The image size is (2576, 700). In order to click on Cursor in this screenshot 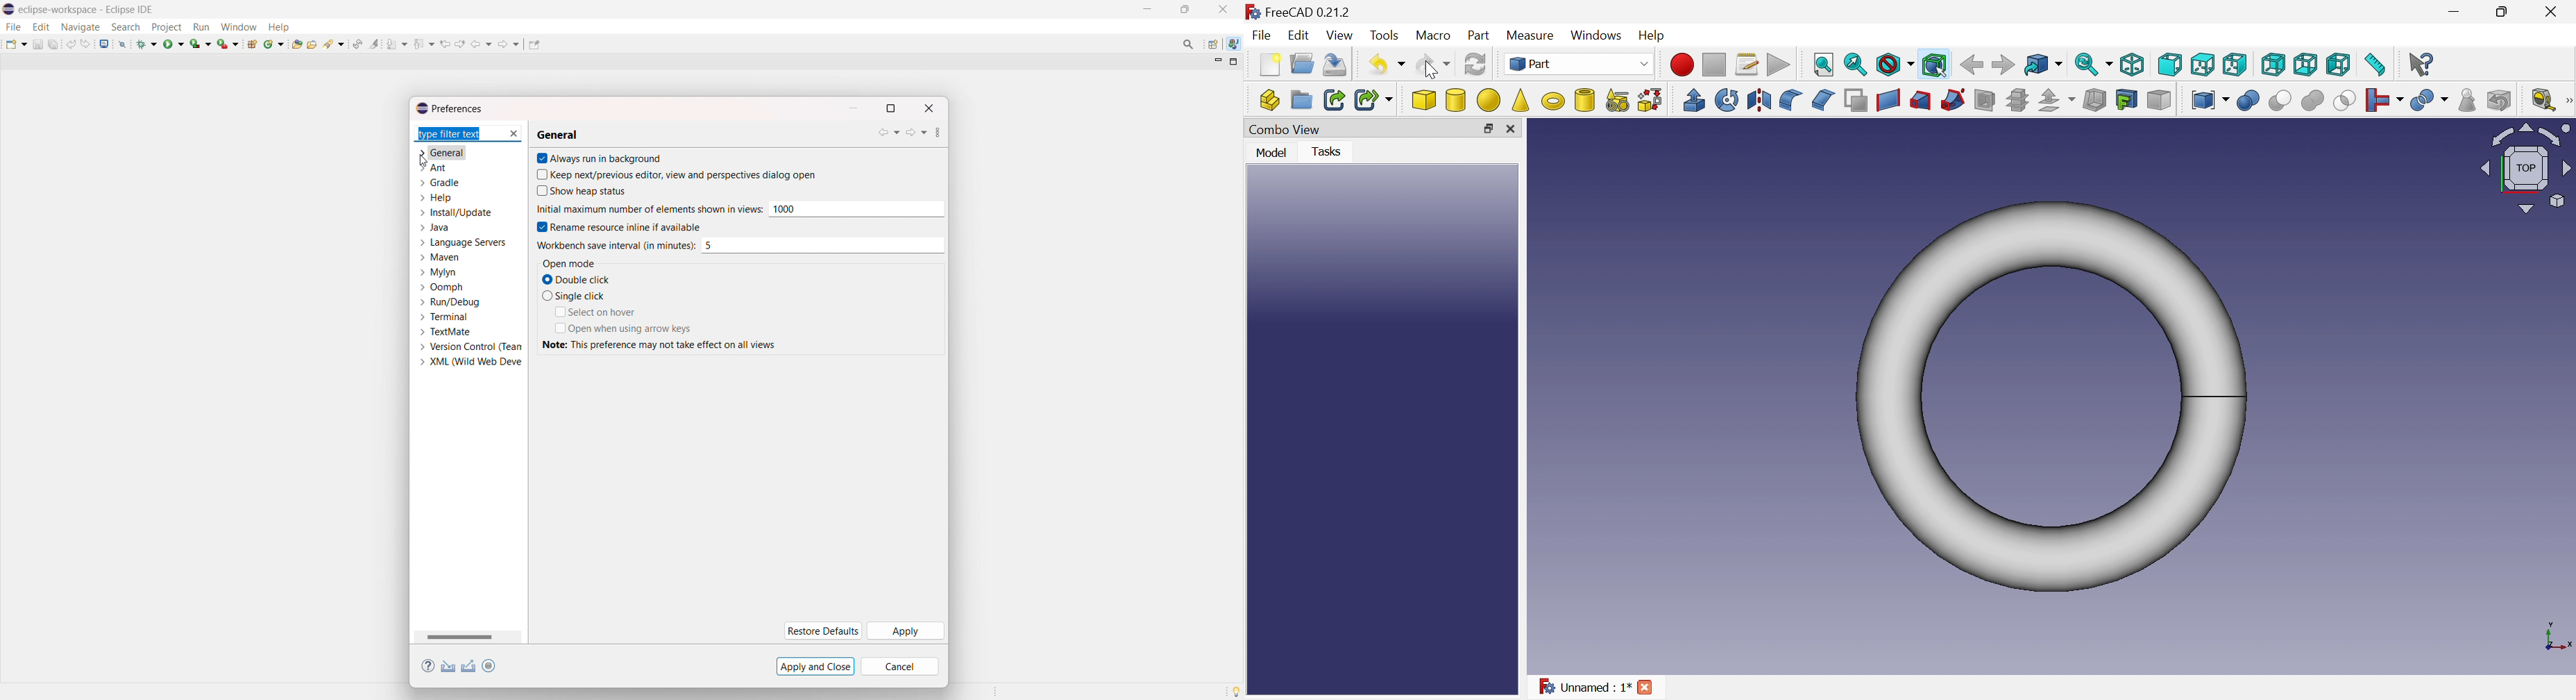, I will do `click(1432, 69)`.